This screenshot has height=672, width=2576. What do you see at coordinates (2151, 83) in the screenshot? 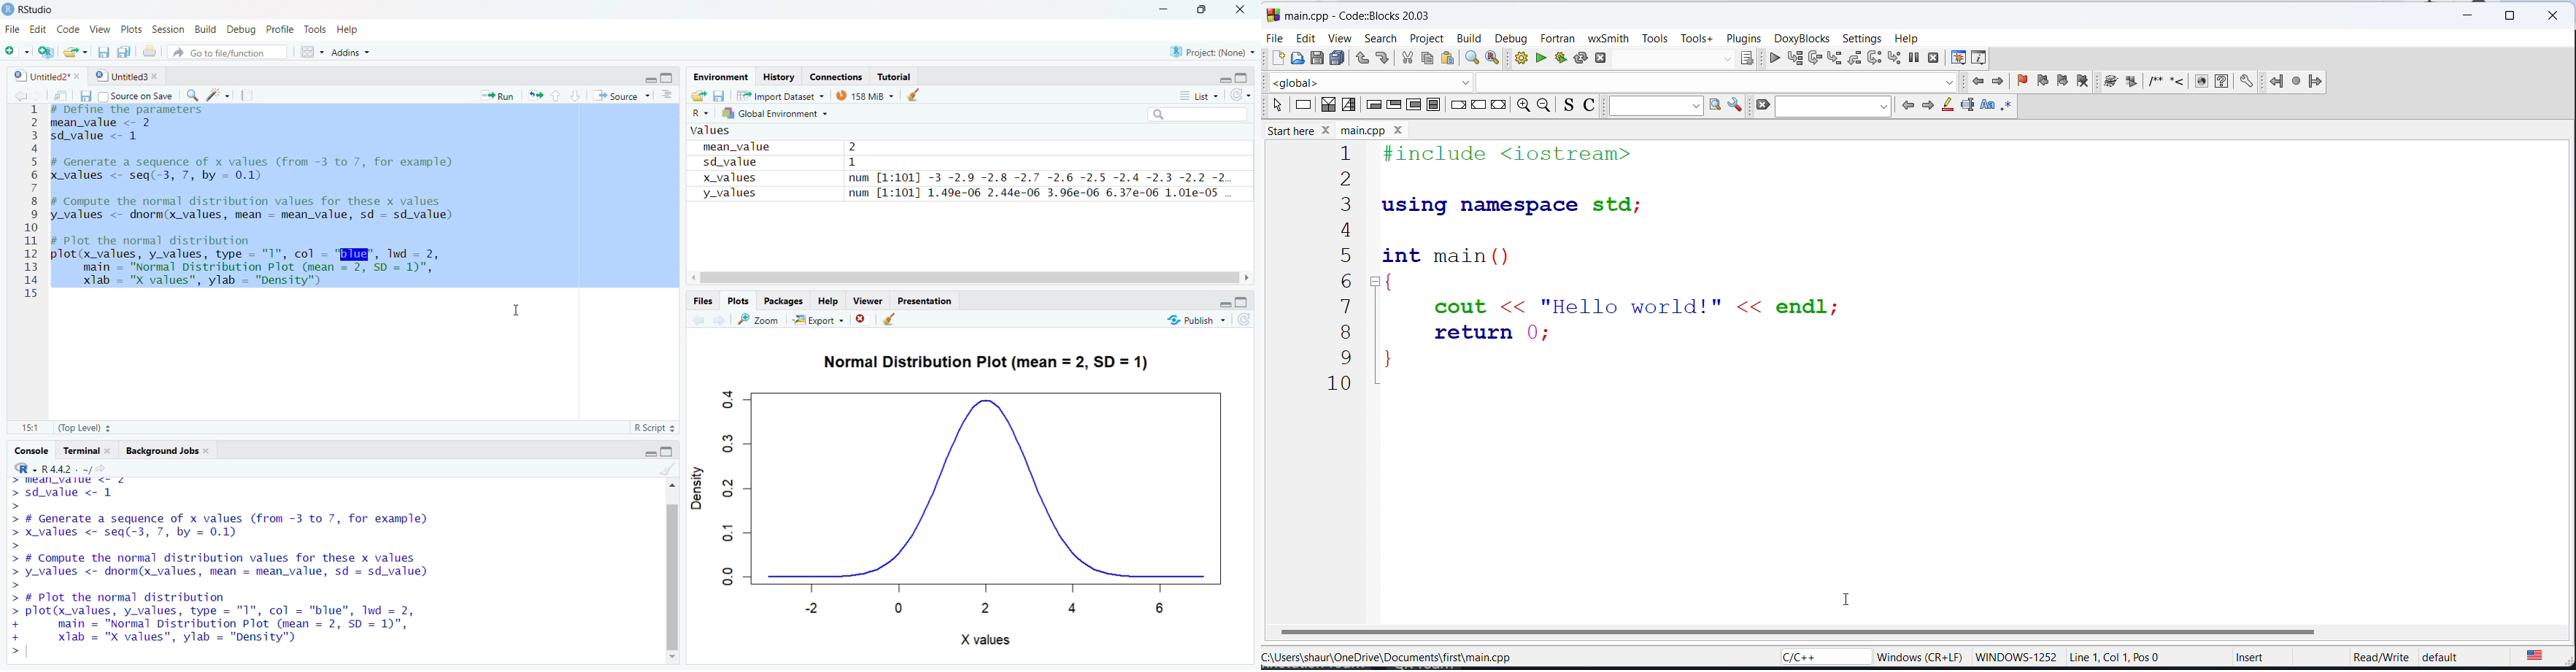
I see `icon` at bounding box center [2151, 83].